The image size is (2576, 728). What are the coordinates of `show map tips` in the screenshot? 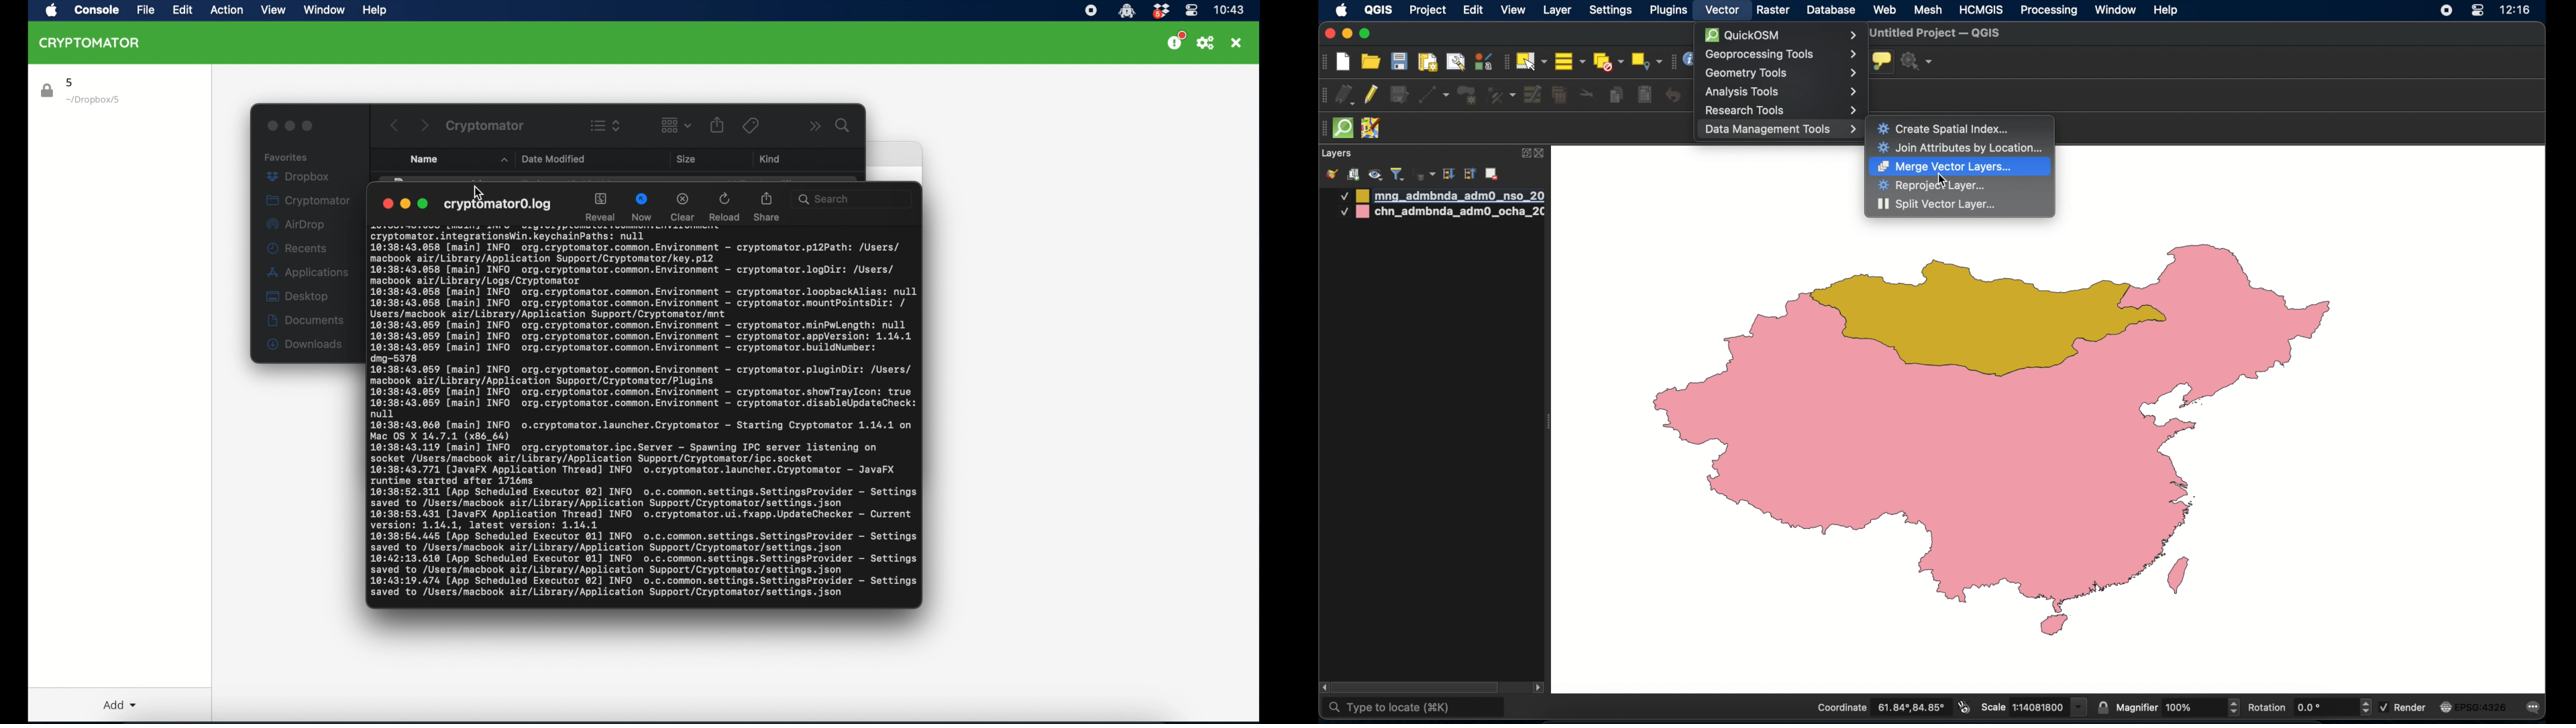 It's located at (1881, 61).